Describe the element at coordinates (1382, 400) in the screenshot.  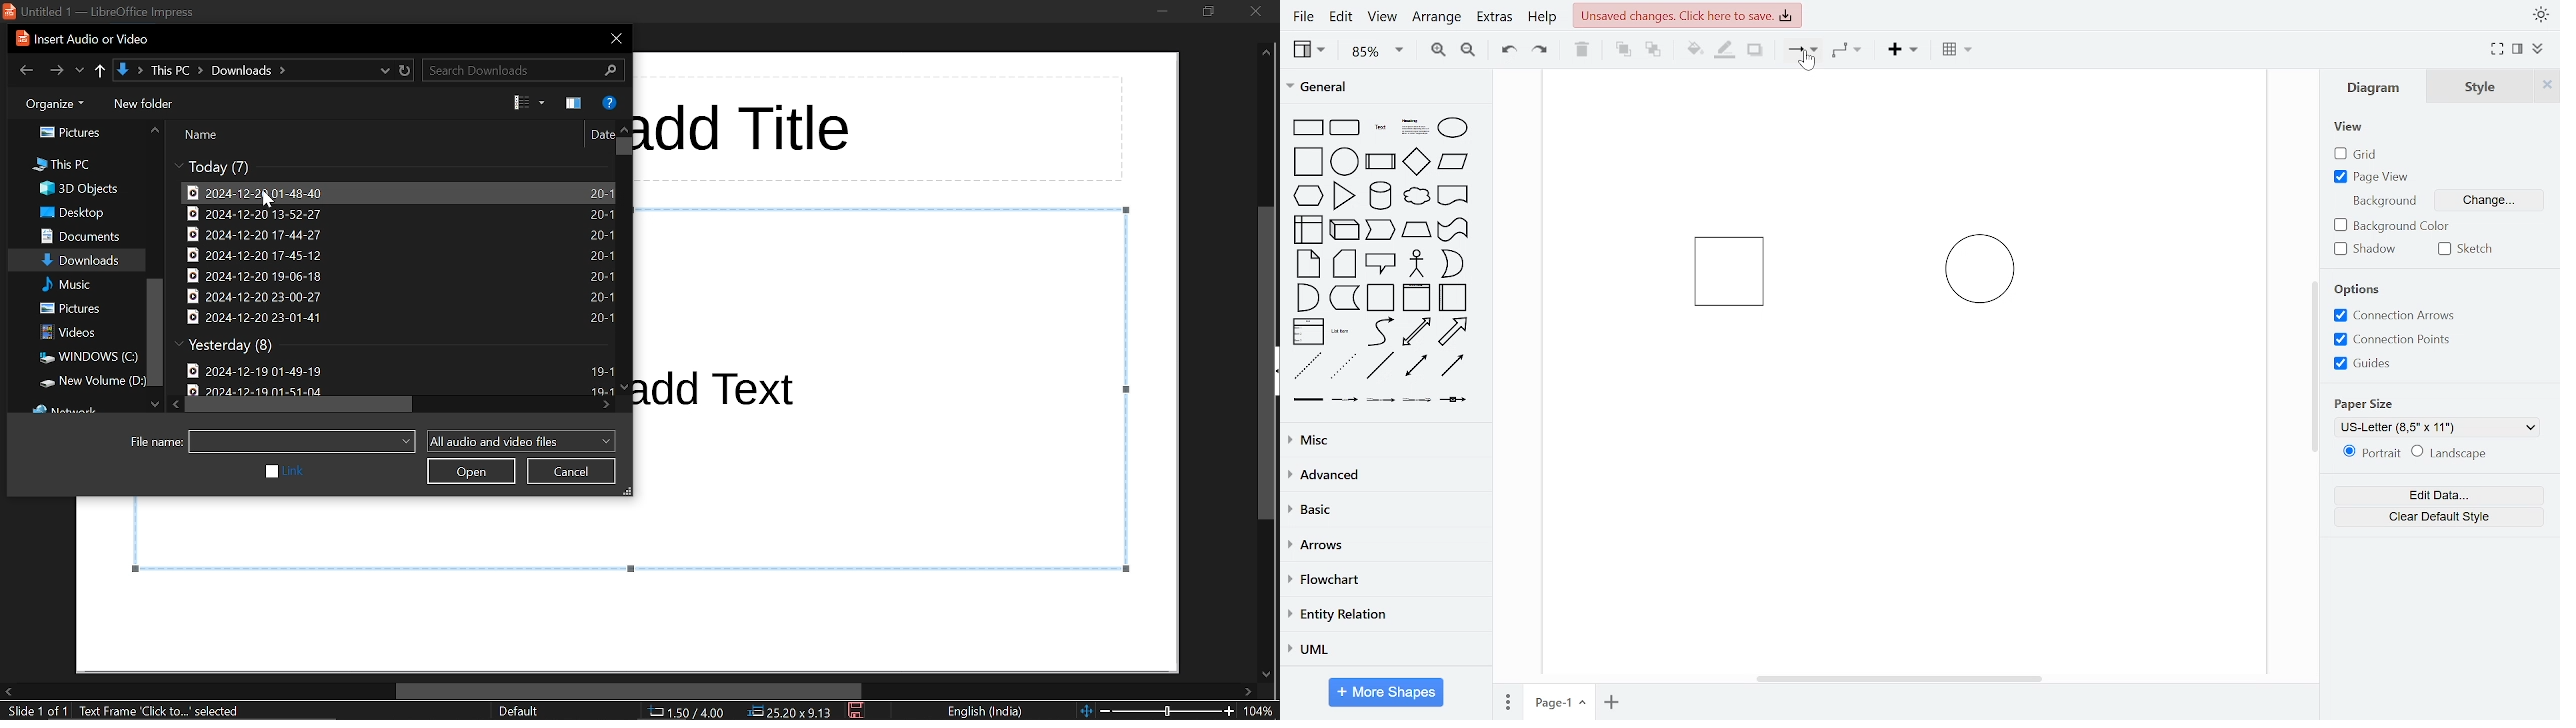
I see `connector  with 2 labels` at that location.